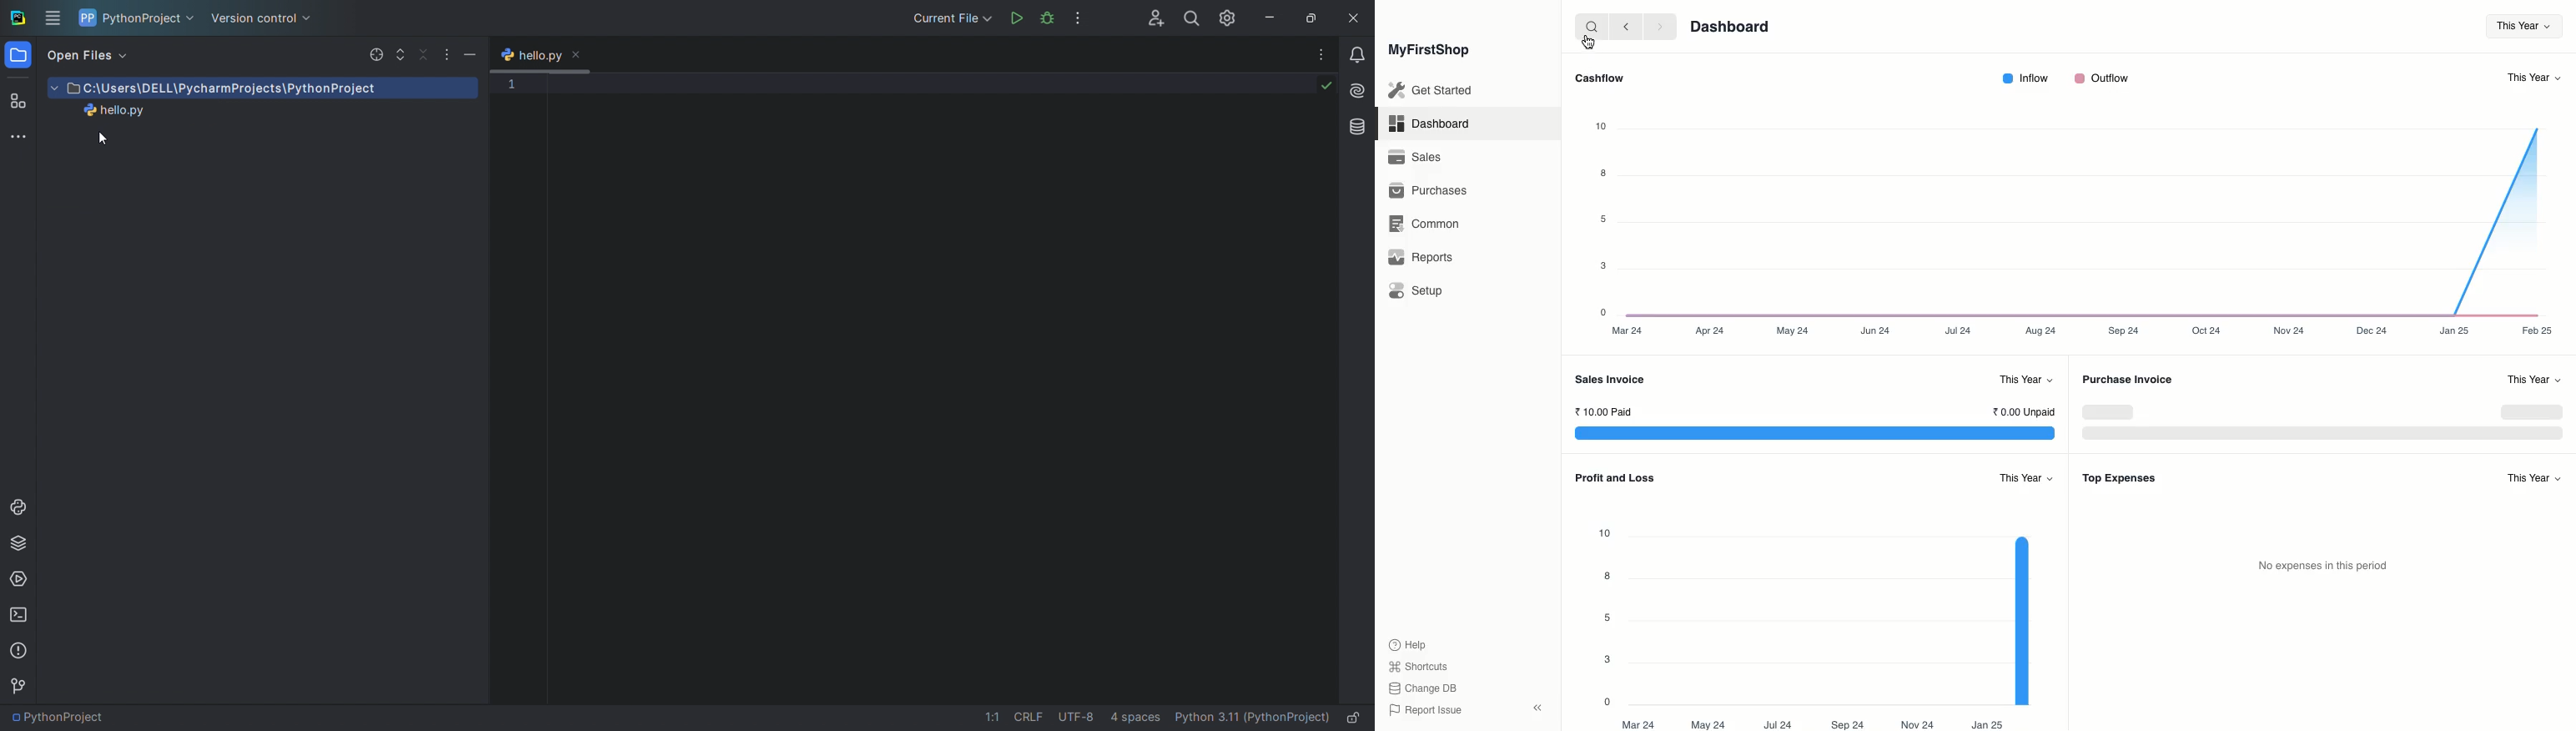 The image size is (2576, 756). What do you see at coordinates (2124, 330) in the screenshot?
I see `Sep24` at bounding box center [2124, 330].